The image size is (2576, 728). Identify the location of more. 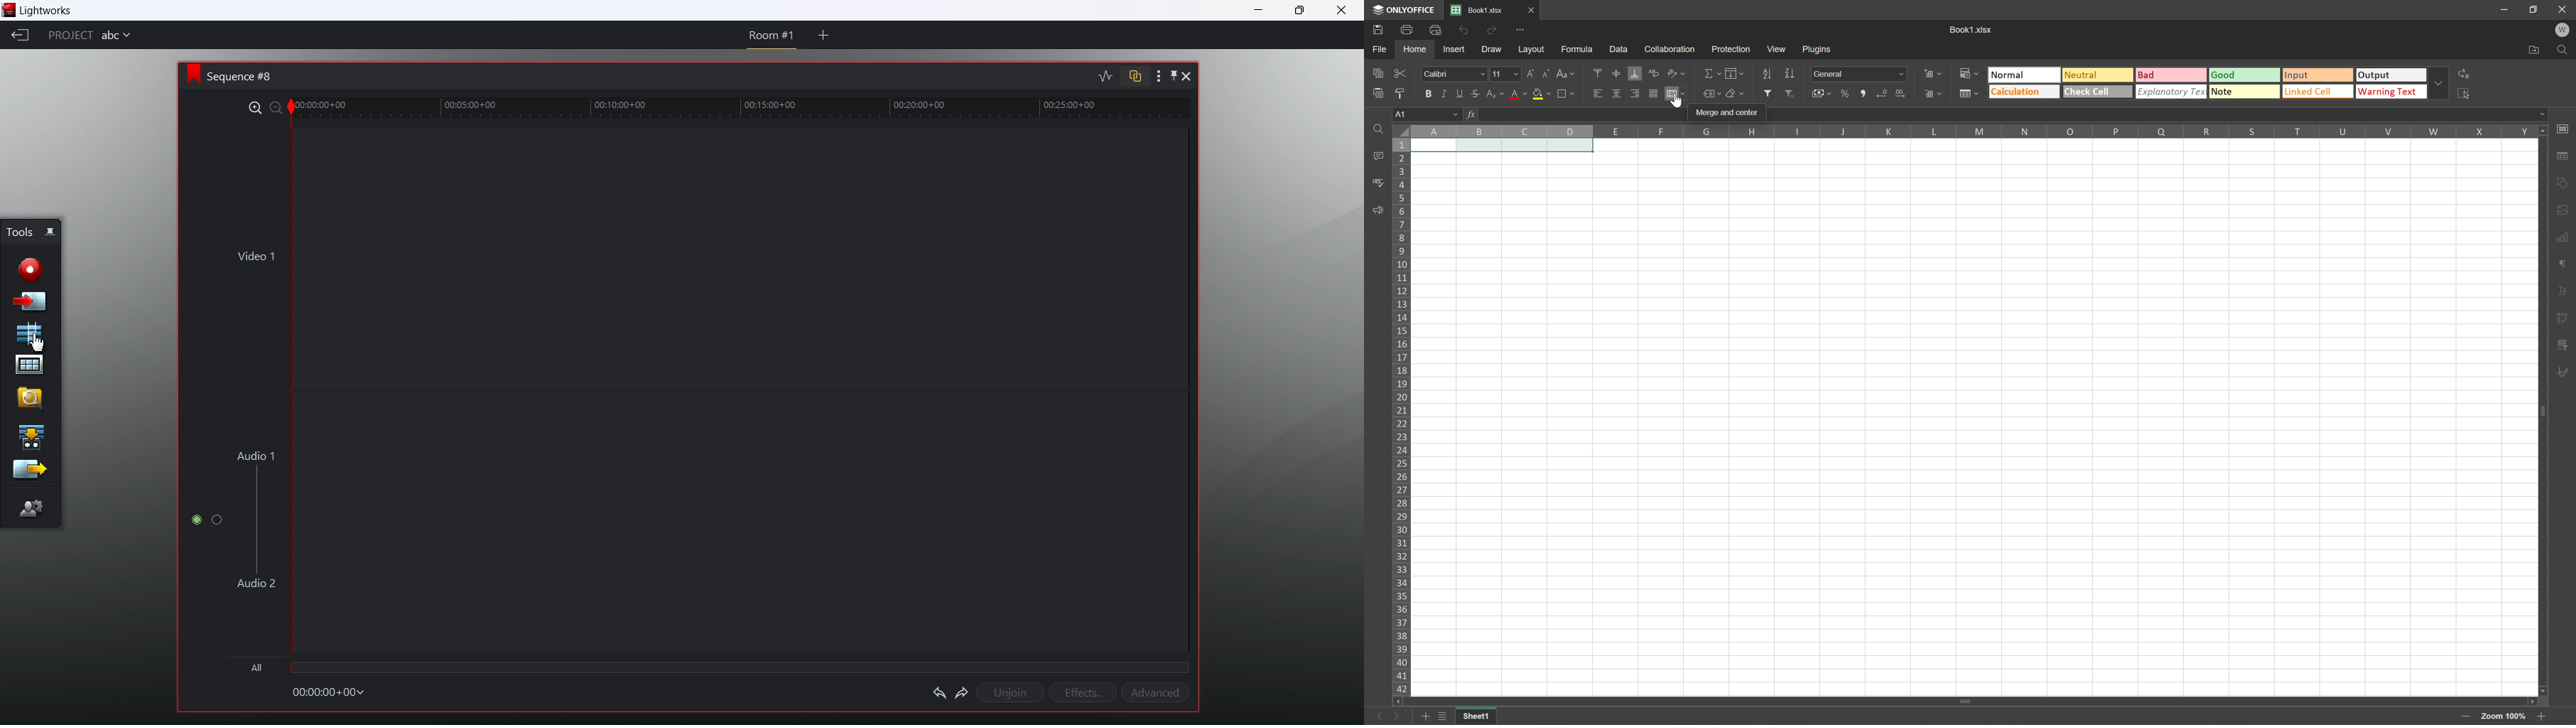
(1152, 76).